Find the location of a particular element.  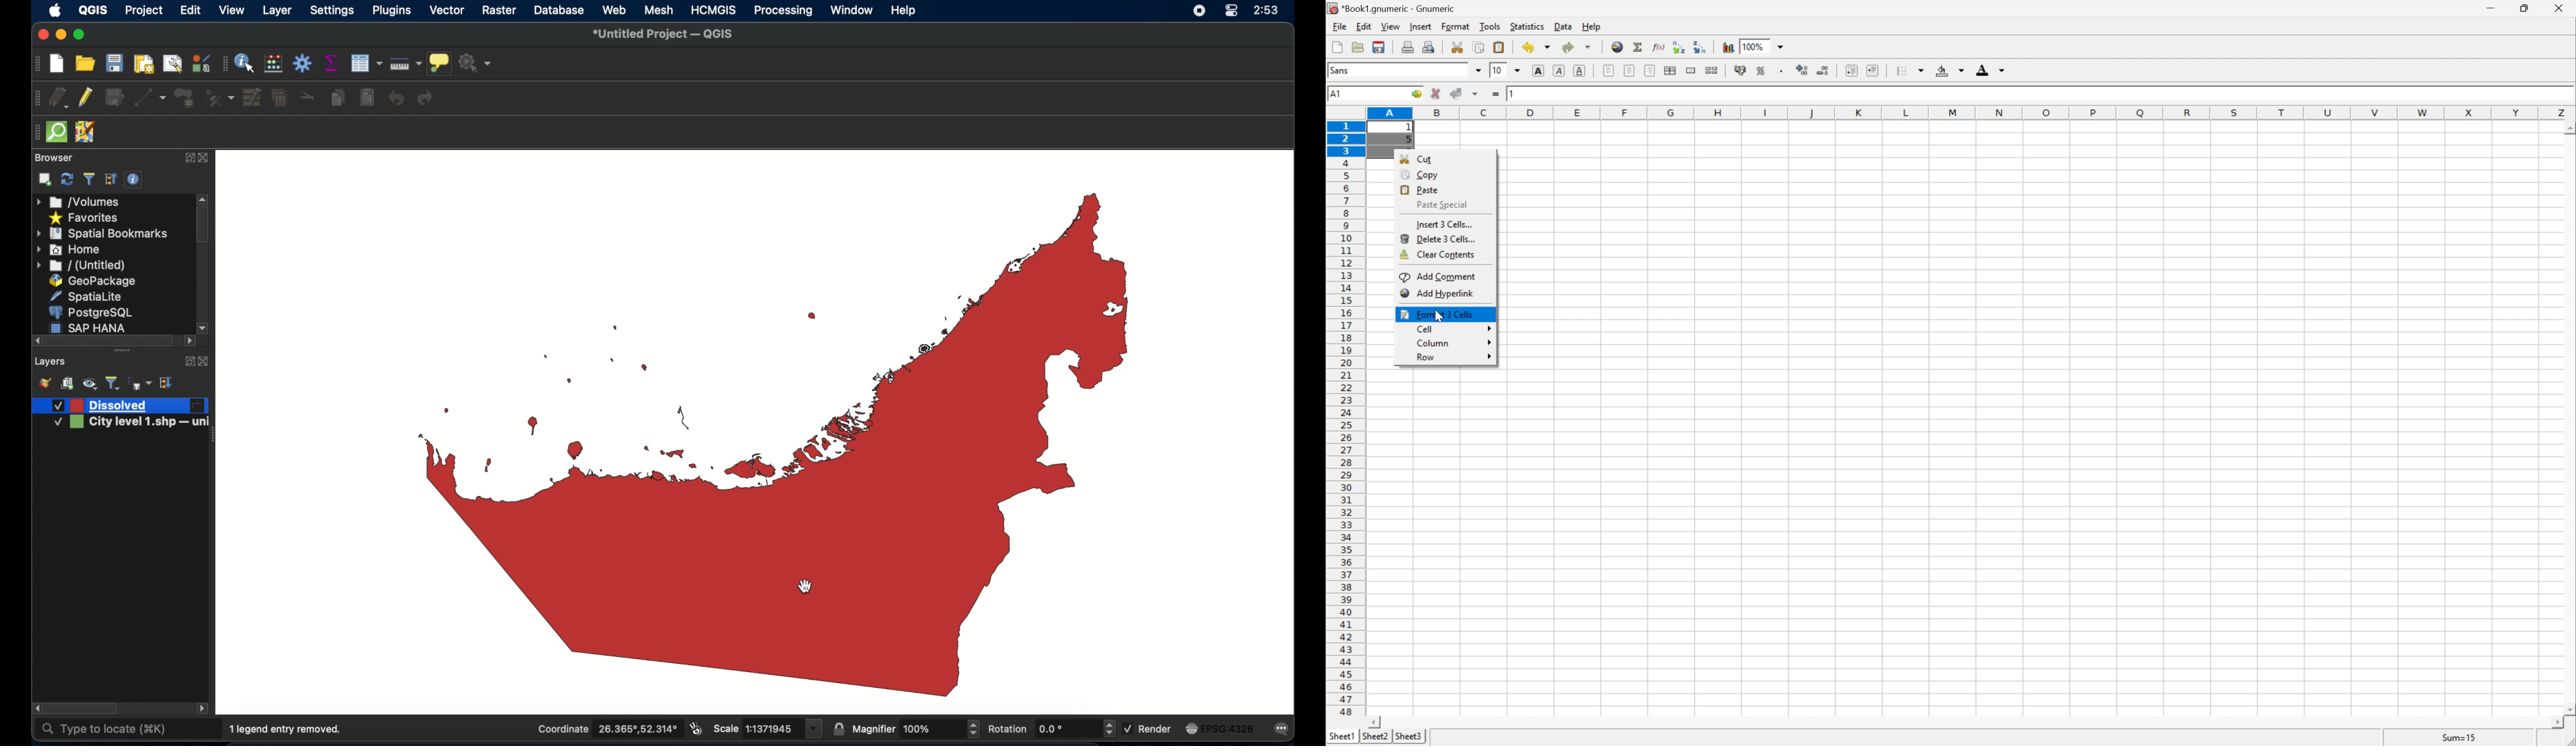

drag handle is located at coordinates (122, 351).